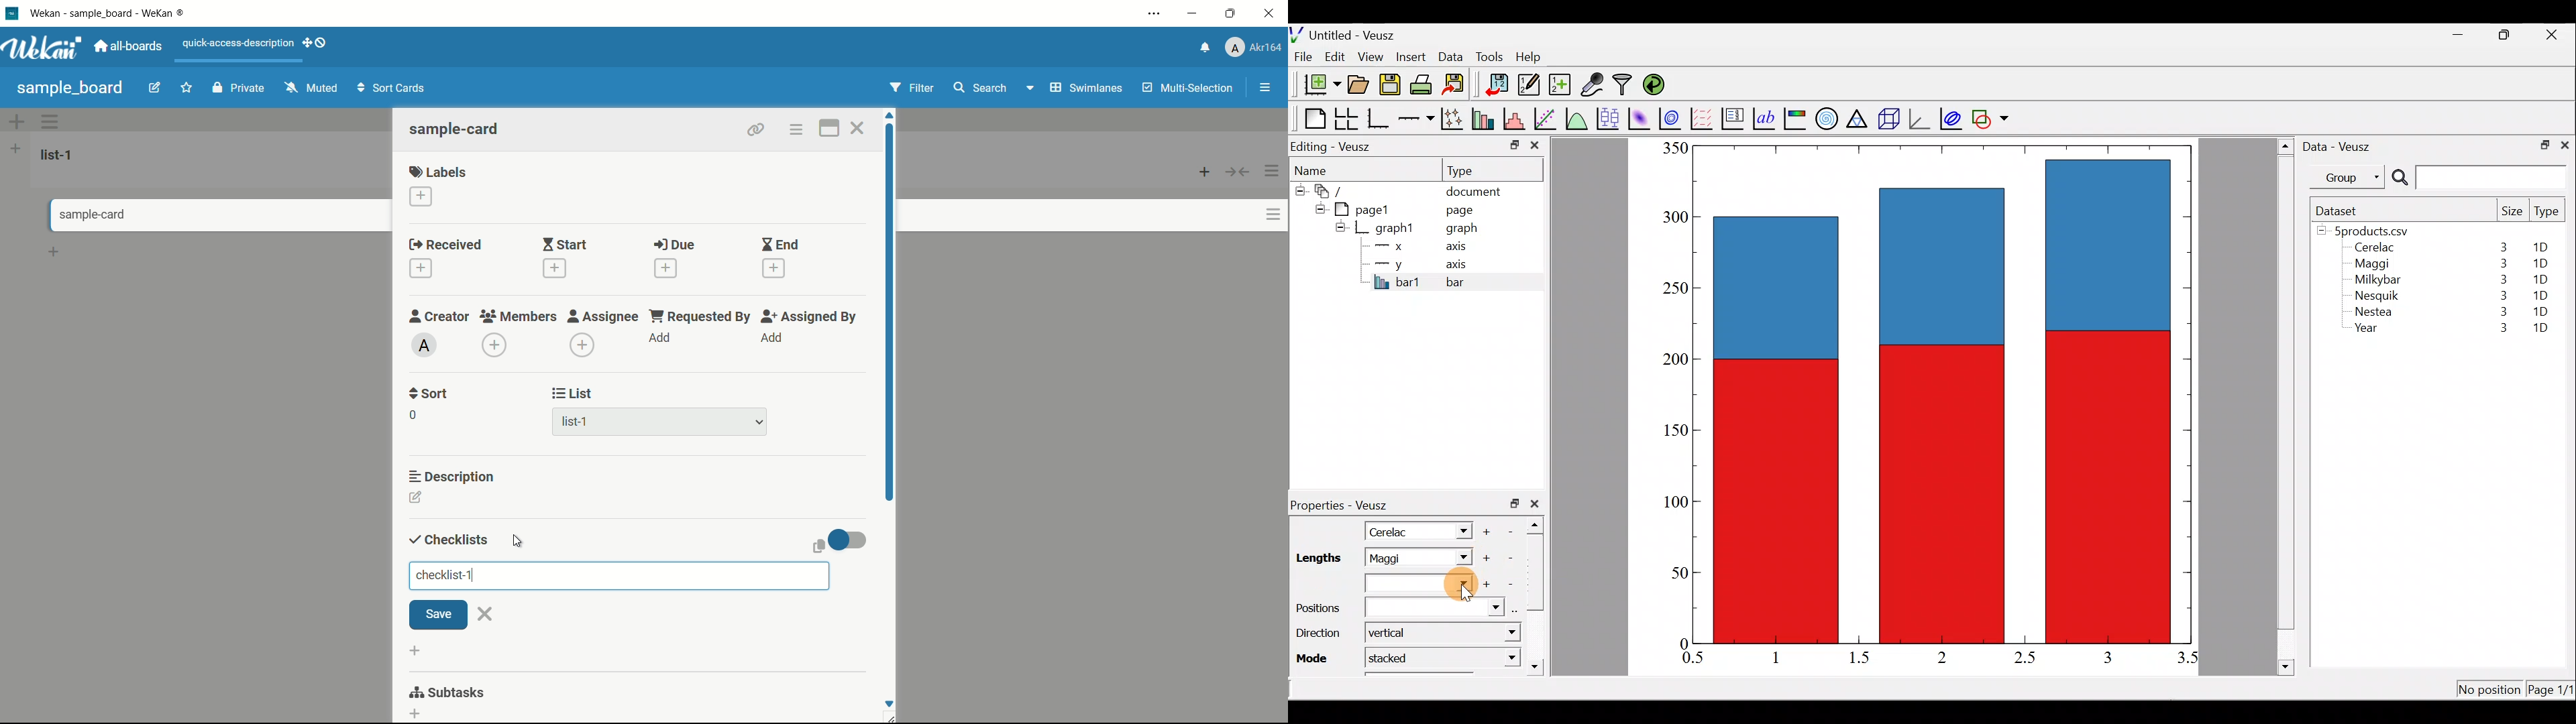 Image resolution: width=2576 pixels, height=728 pixels. I want to click on show-desktop-drag-handles, so click(317, 42).